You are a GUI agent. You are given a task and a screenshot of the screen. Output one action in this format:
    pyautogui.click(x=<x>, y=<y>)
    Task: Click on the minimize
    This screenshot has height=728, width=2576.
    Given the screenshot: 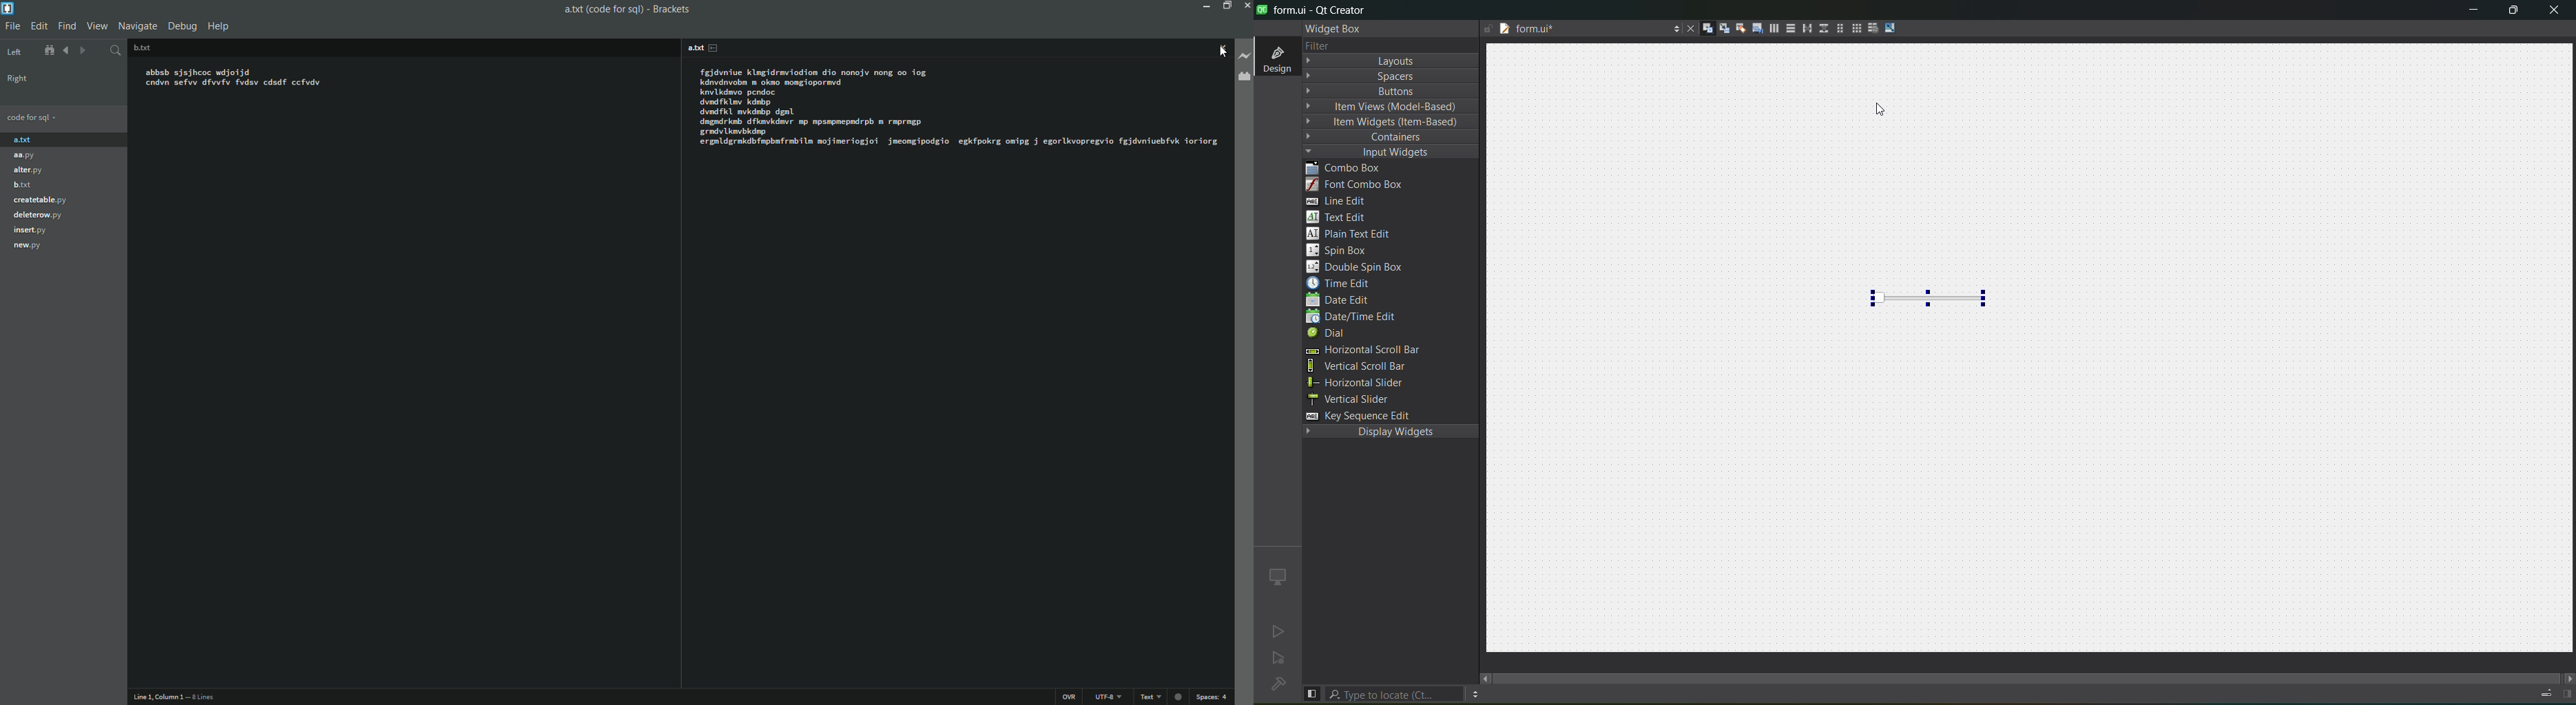 What is the action you would take?
    pyautogui.click(x=1206, y=5)
    